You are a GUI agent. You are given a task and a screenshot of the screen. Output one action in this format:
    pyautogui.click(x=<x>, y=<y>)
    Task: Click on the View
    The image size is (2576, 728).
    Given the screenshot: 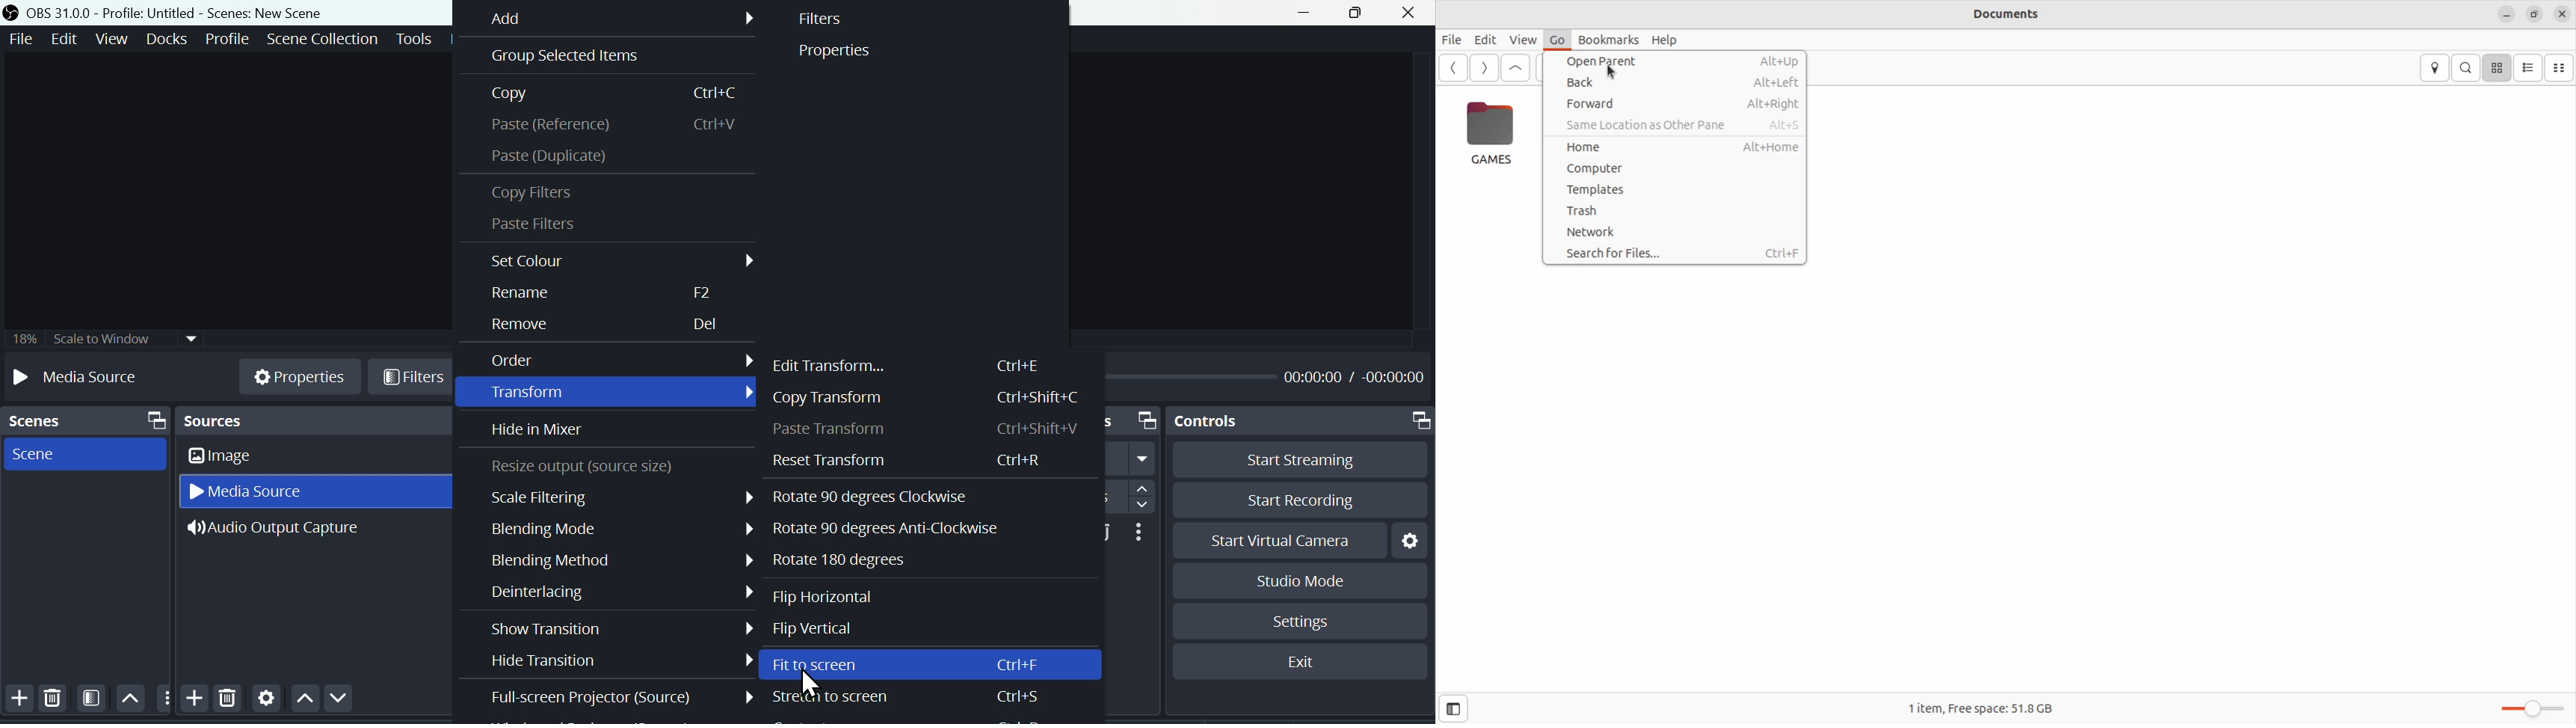 What is the action you would take?
    pyautogui.click(x=111, y=38)
    